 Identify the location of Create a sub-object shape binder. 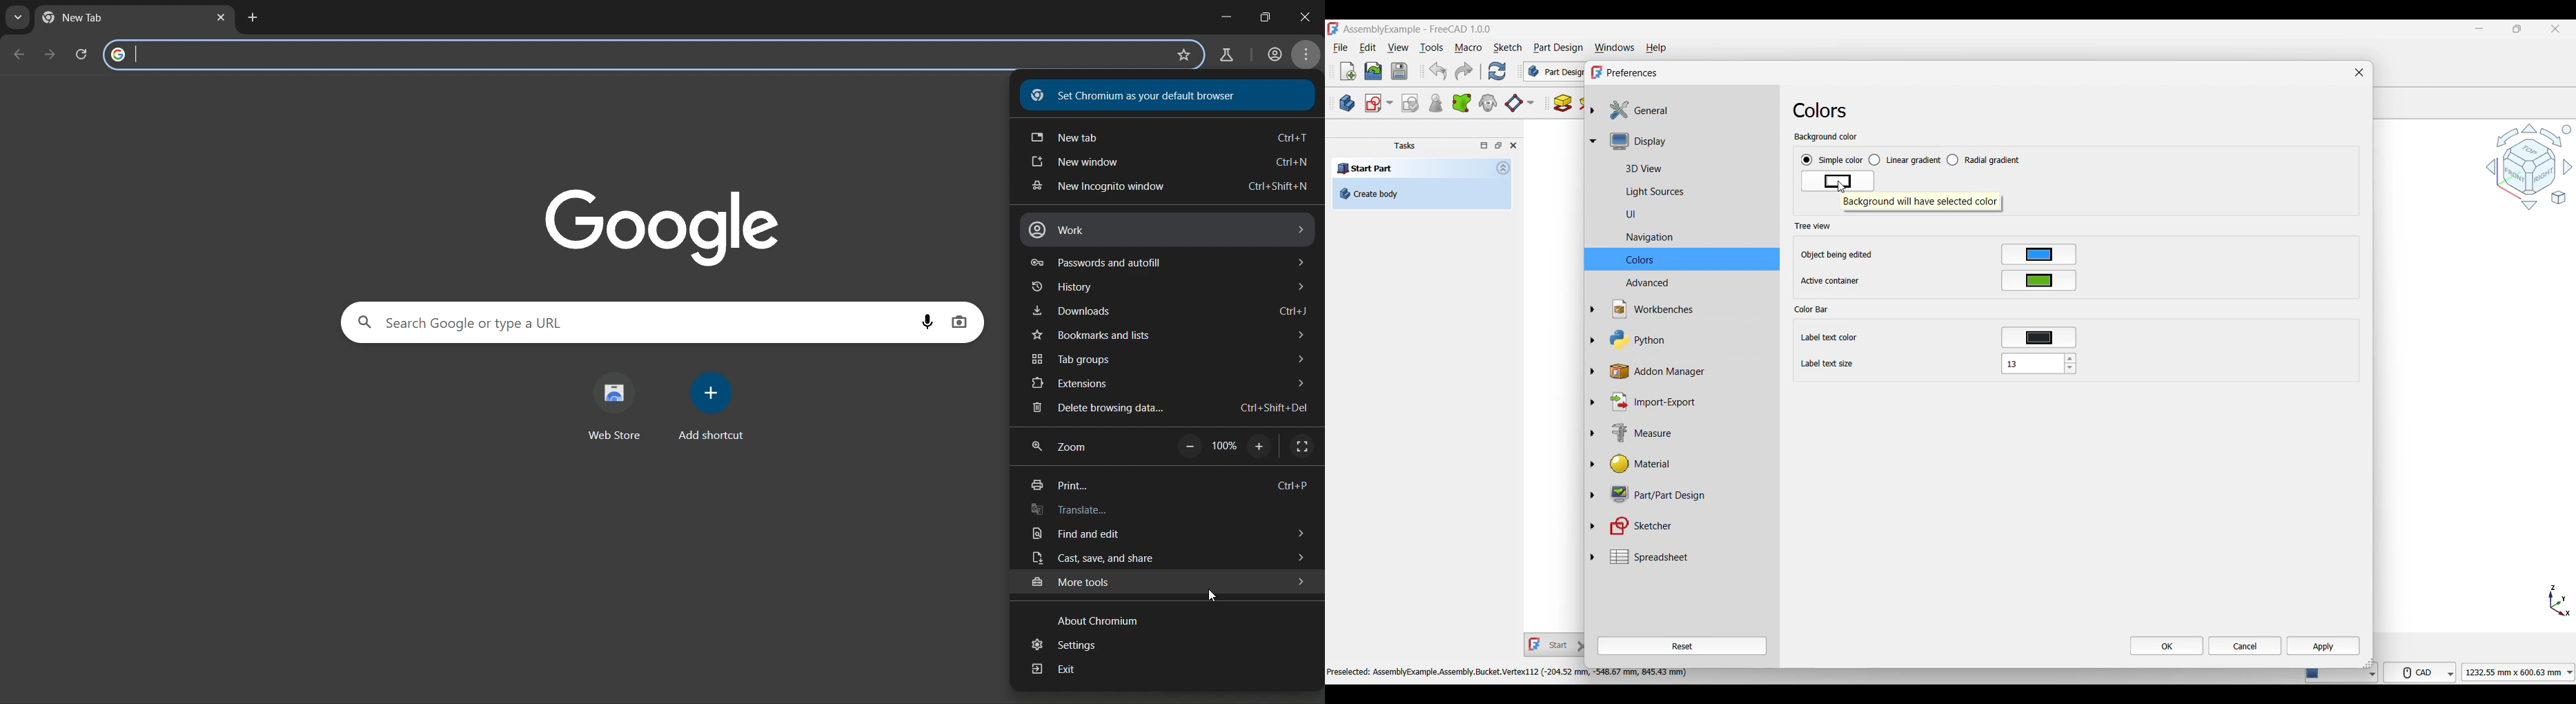
(1462, 103).